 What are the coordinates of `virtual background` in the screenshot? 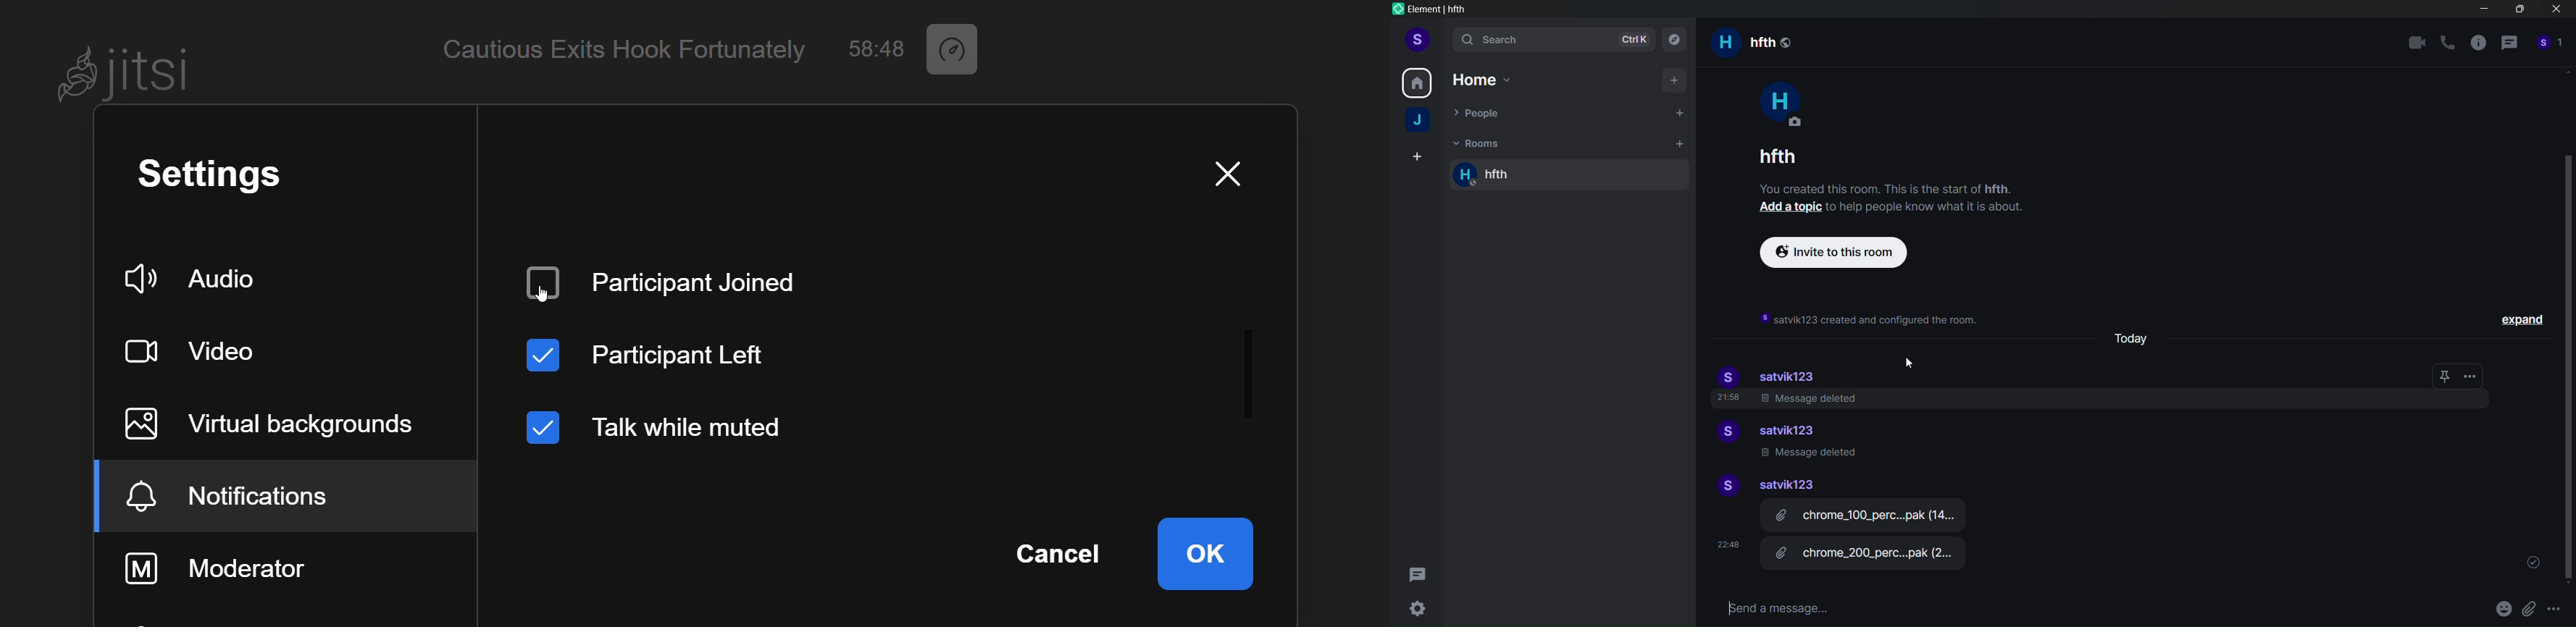 It's located at (273, 421).